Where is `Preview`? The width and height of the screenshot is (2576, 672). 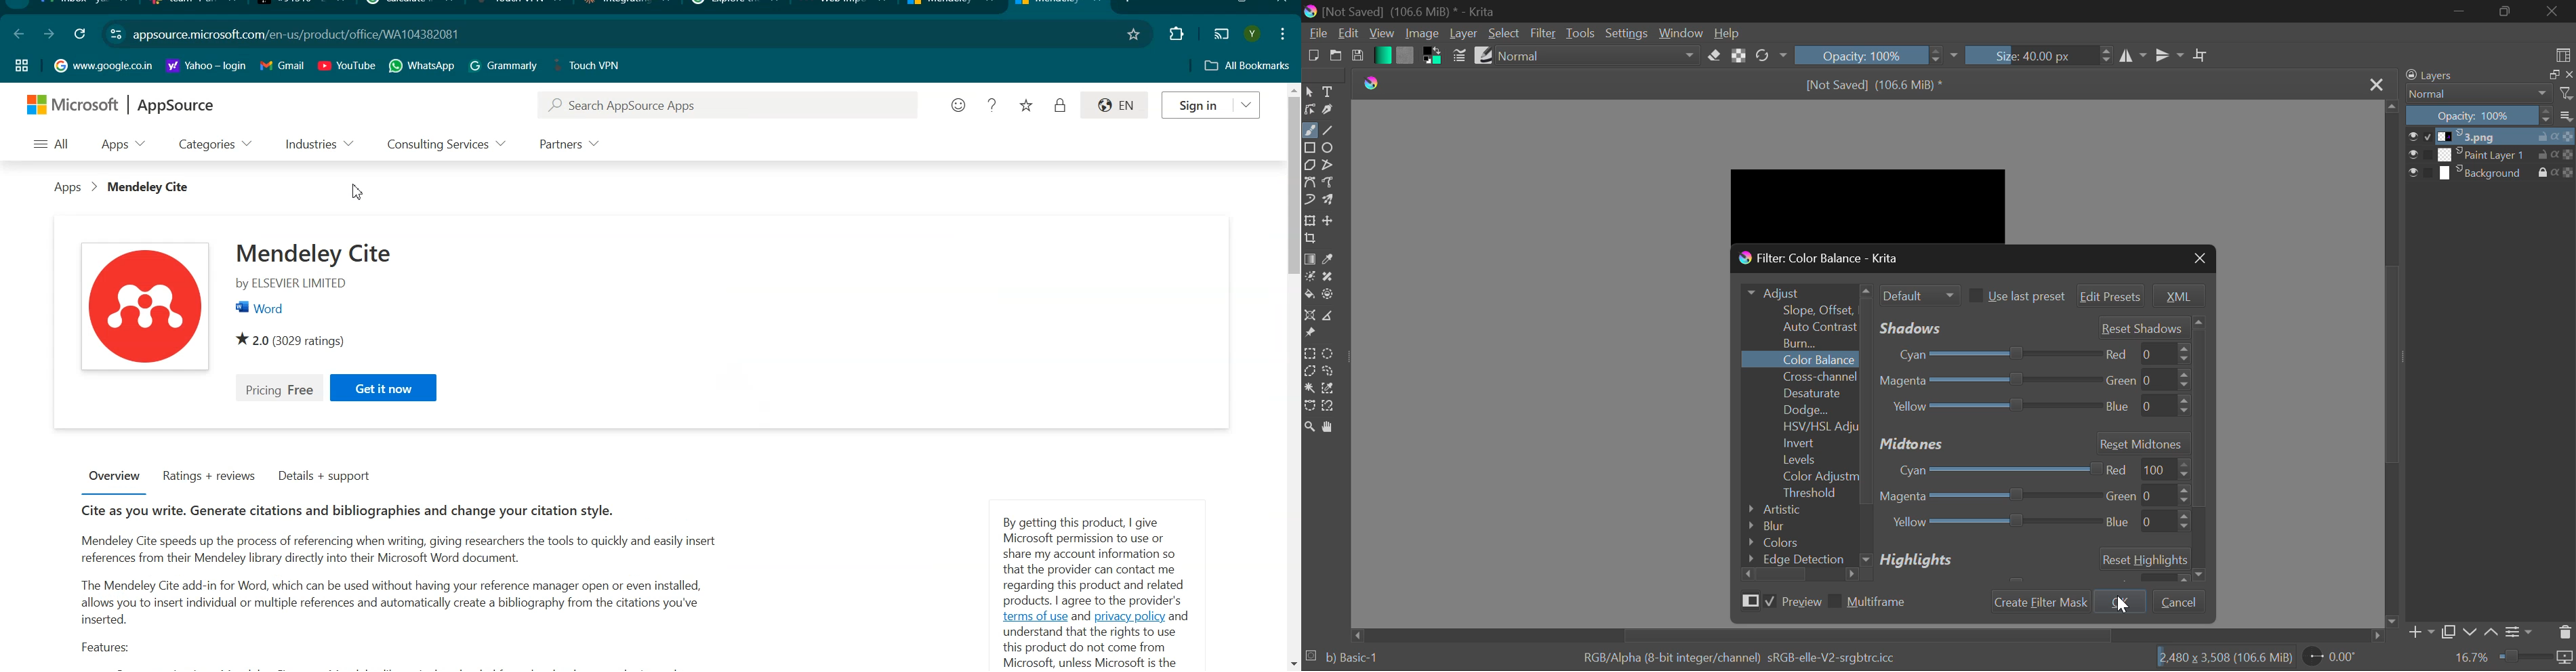 Preview is located at coordinates (1779, 601).